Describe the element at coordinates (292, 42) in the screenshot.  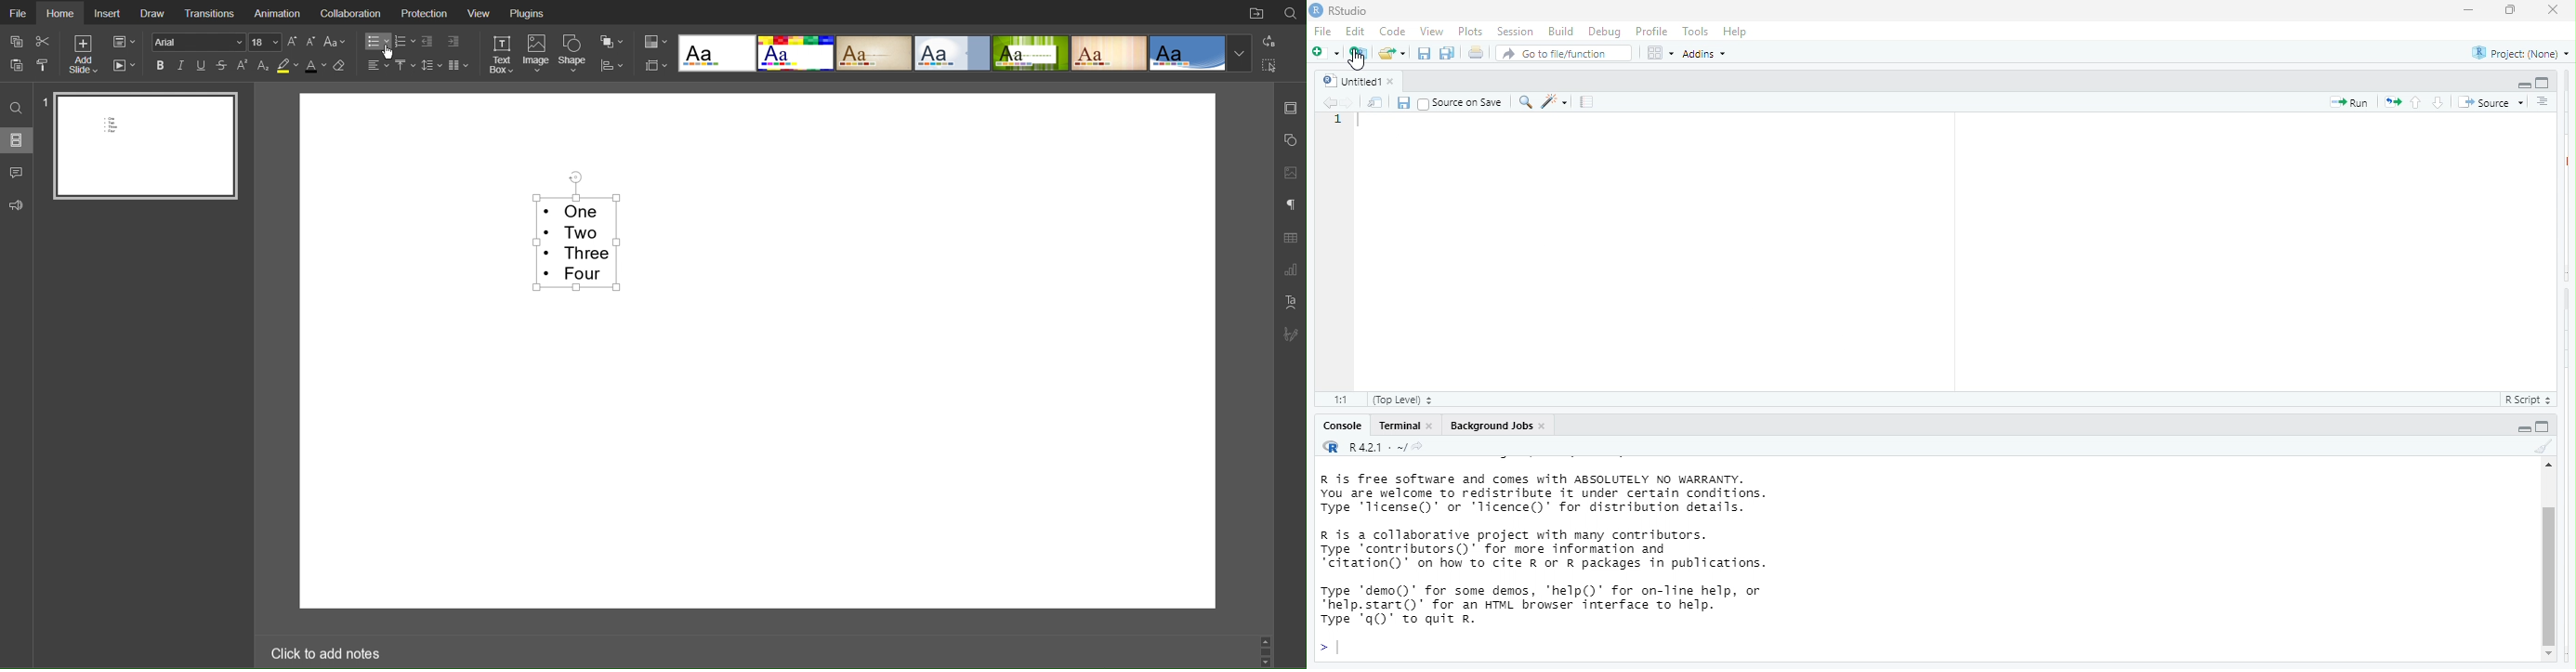
I see `Increase Font` at that location.